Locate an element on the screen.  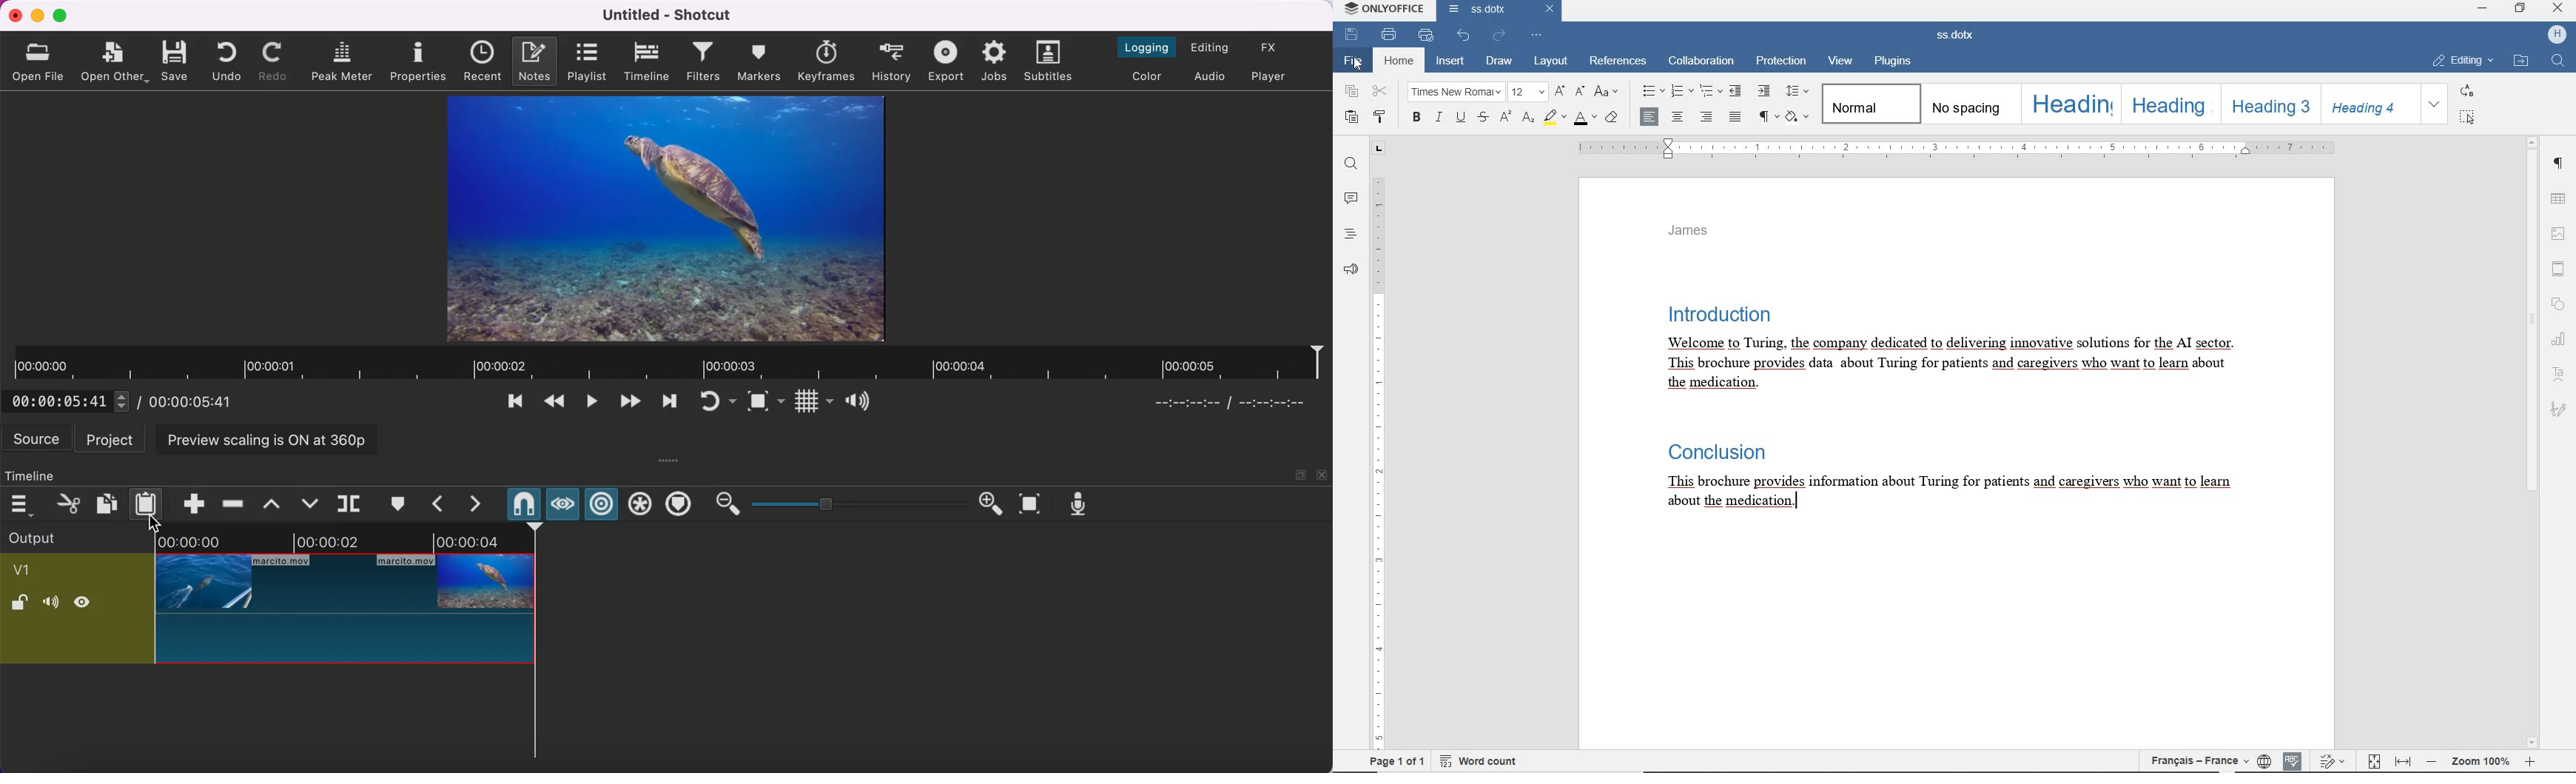
DECREMENT FONT SIZE is located at coordinates (1579, 93).